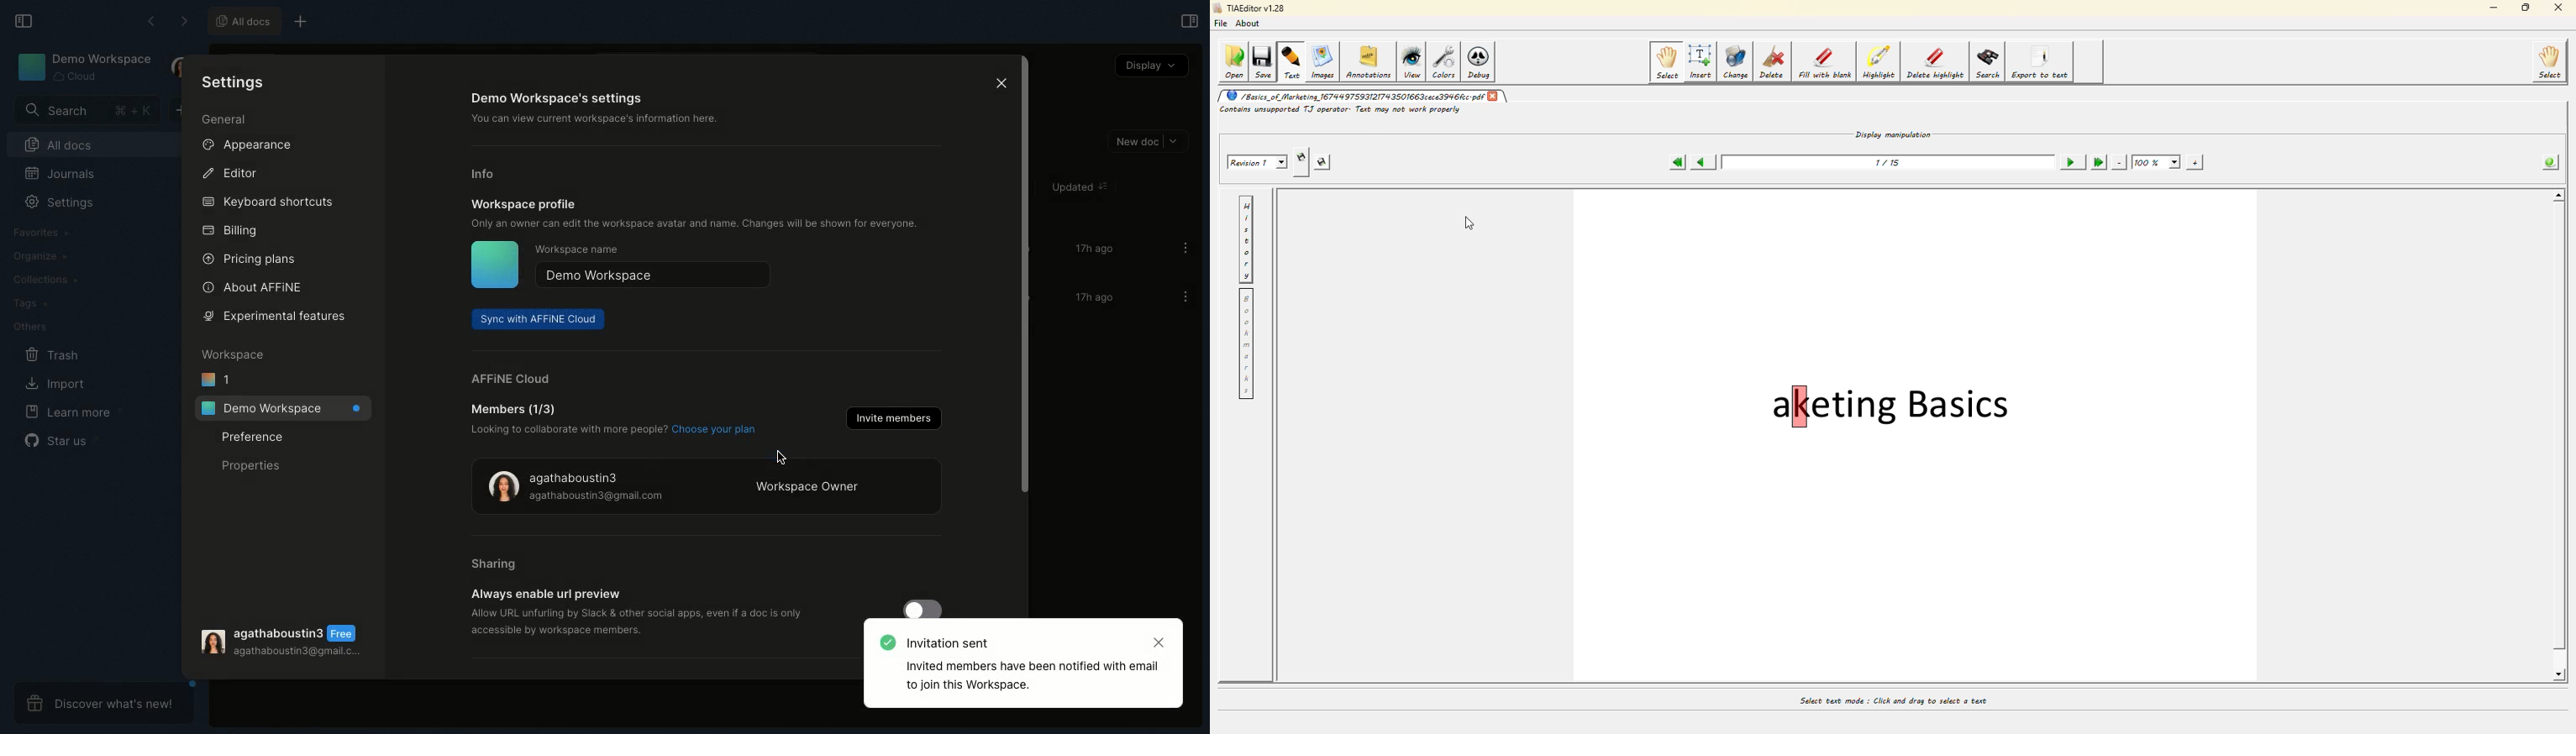 The width and height of the screenshot is (2576, 756). What do you see at coordinates (1146, 142) in the screenshot?
I see `New doc` at bounding box center [1146, 142].